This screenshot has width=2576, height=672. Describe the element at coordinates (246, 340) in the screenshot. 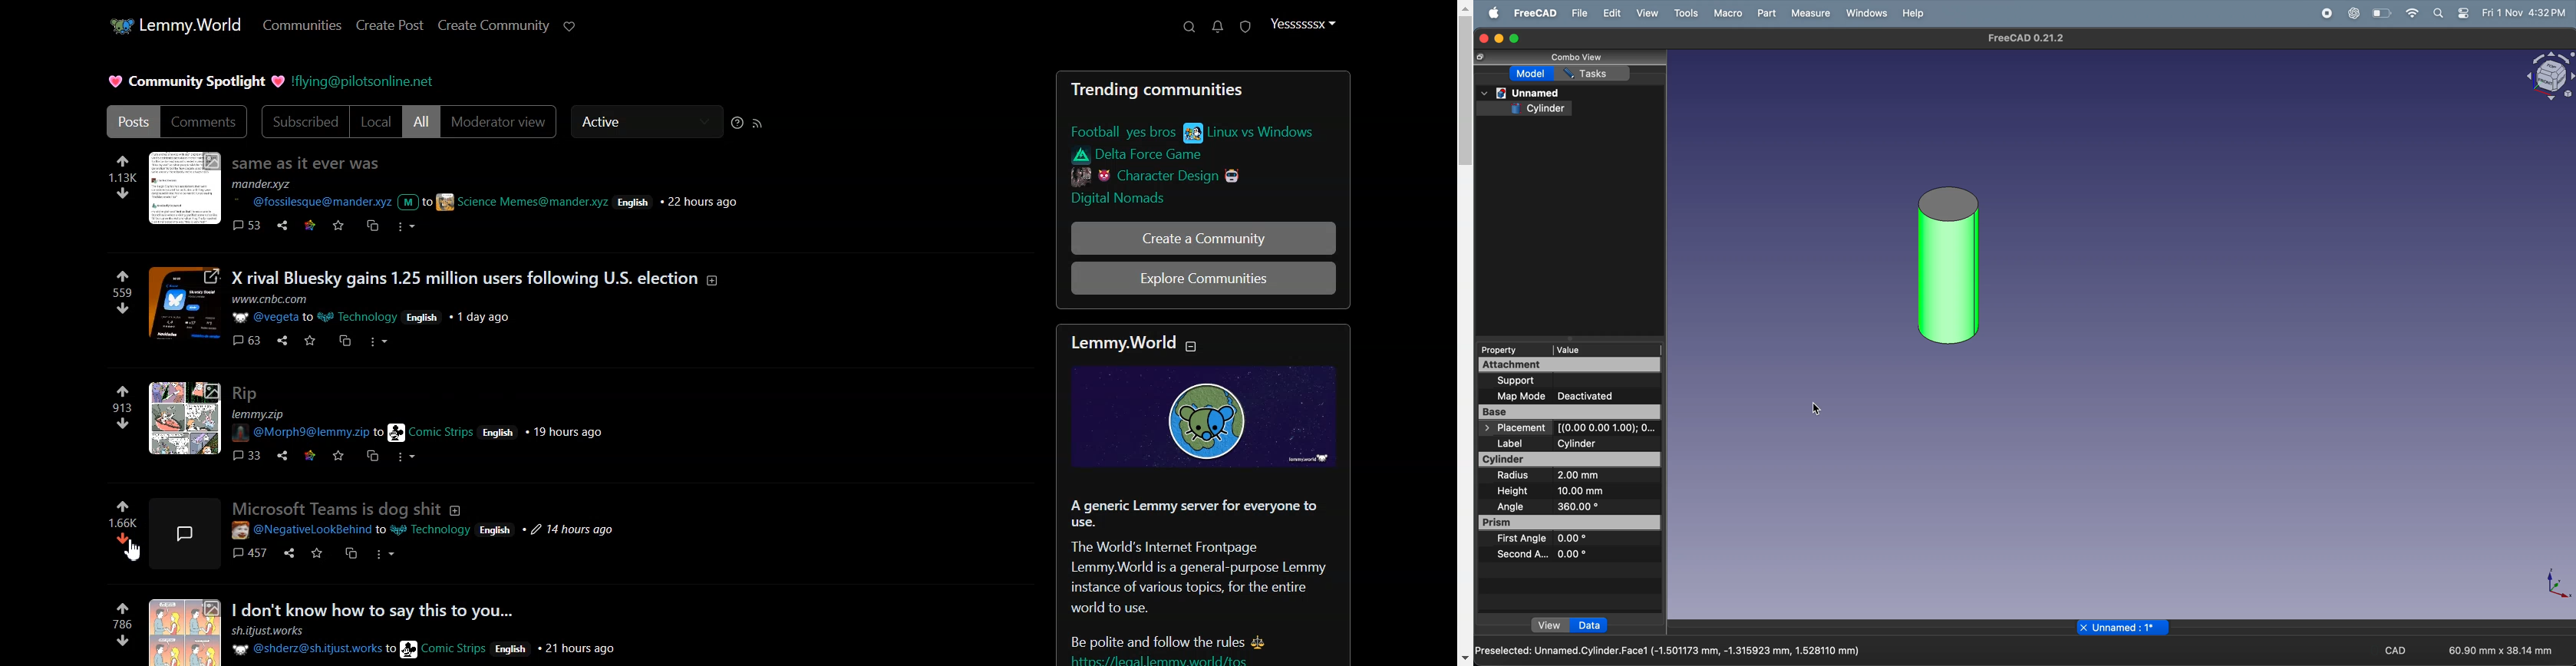

I see `comments` at that location.